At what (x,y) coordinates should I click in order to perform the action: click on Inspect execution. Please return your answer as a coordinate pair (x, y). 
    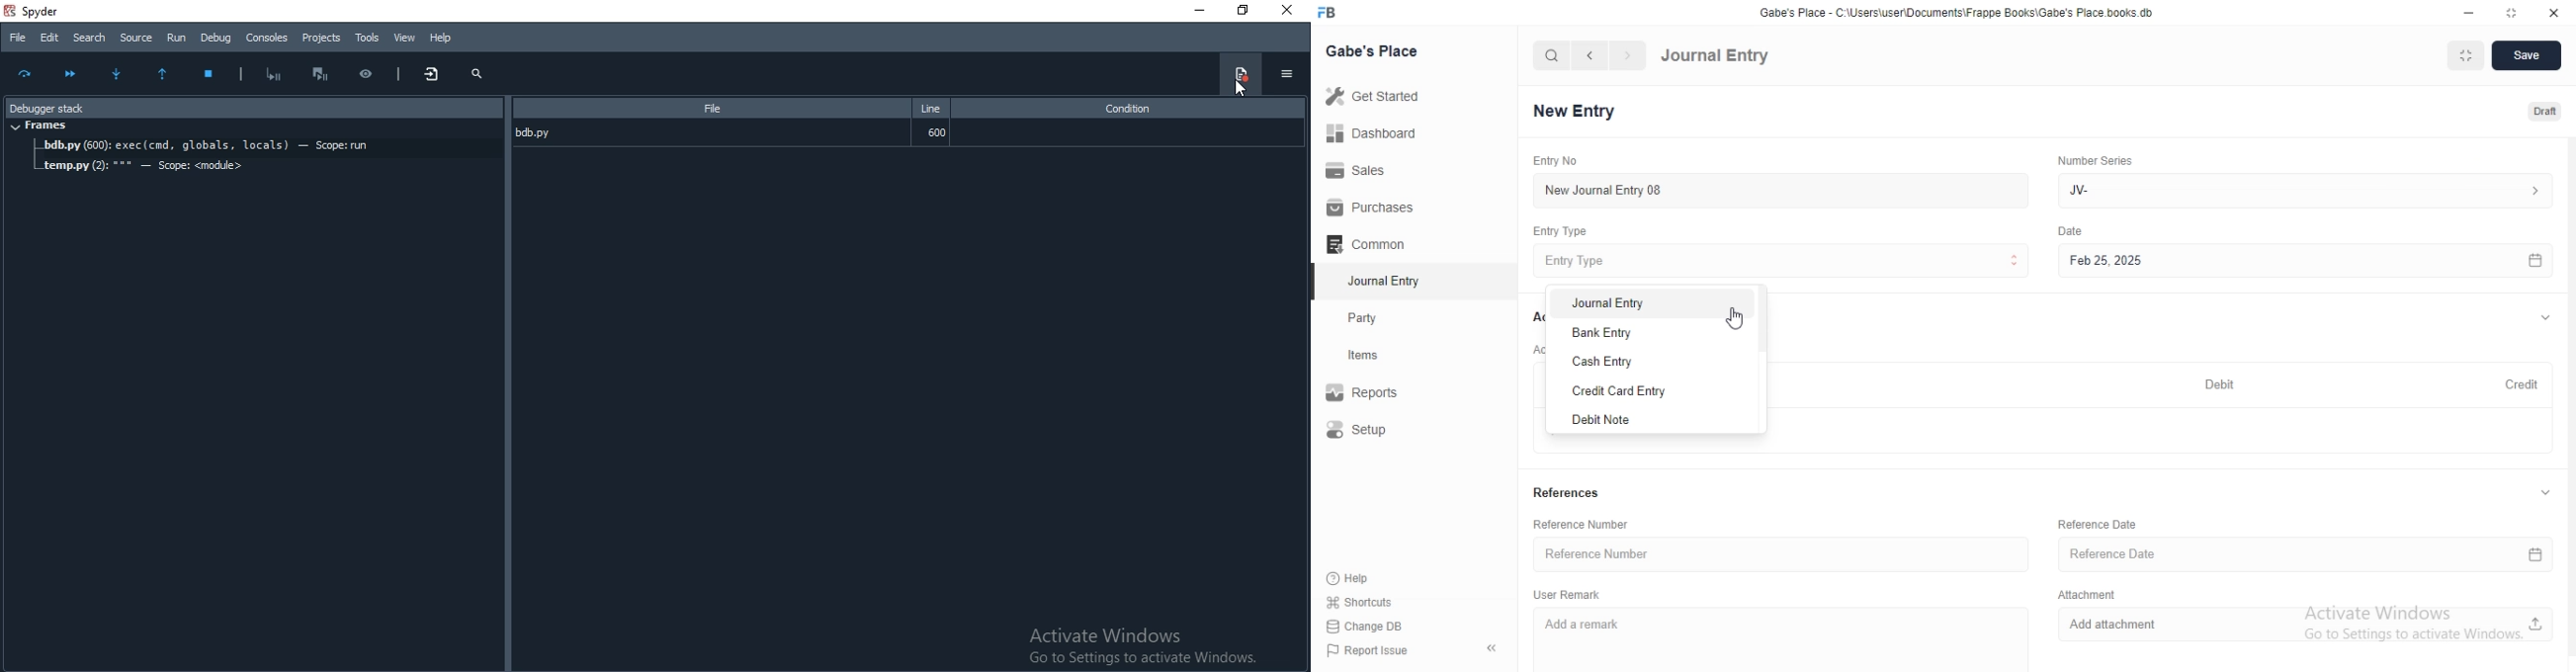
    Looking at the image, I should click on (374, 71).